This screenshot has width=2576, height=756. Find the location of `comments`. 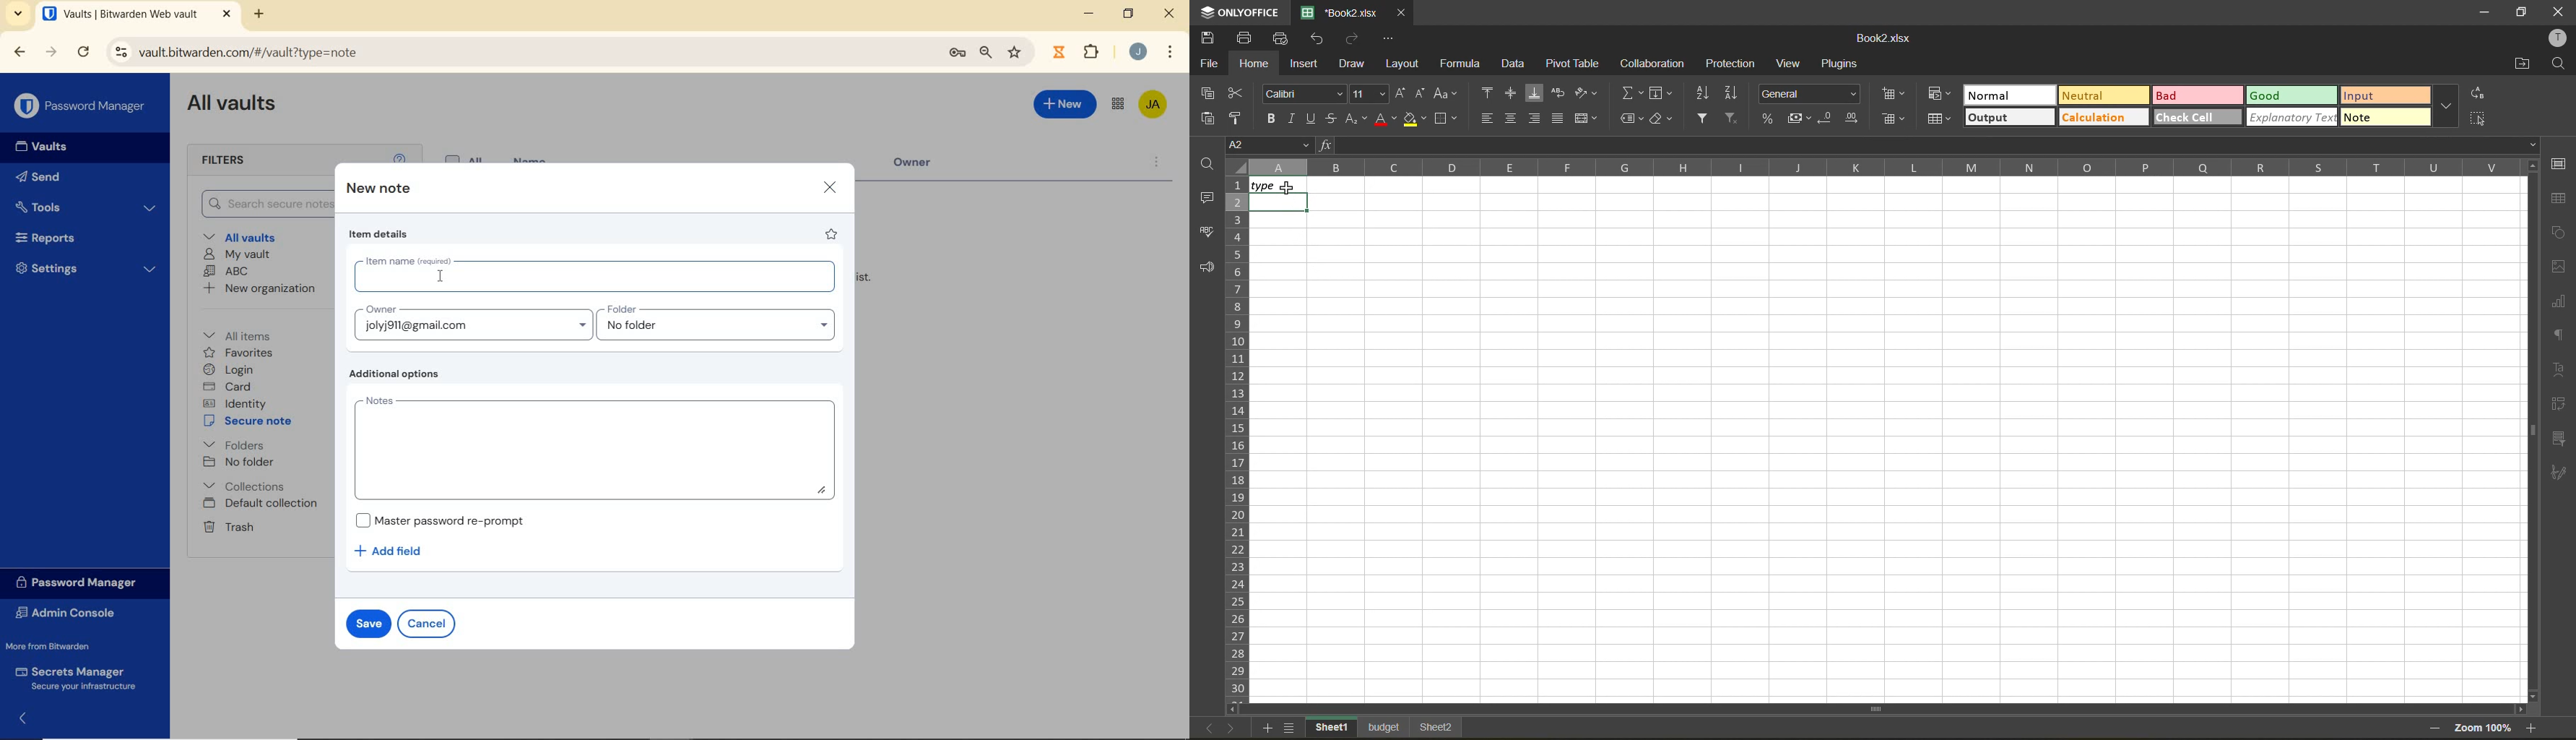

comments is located at coordinates (1206, 195).